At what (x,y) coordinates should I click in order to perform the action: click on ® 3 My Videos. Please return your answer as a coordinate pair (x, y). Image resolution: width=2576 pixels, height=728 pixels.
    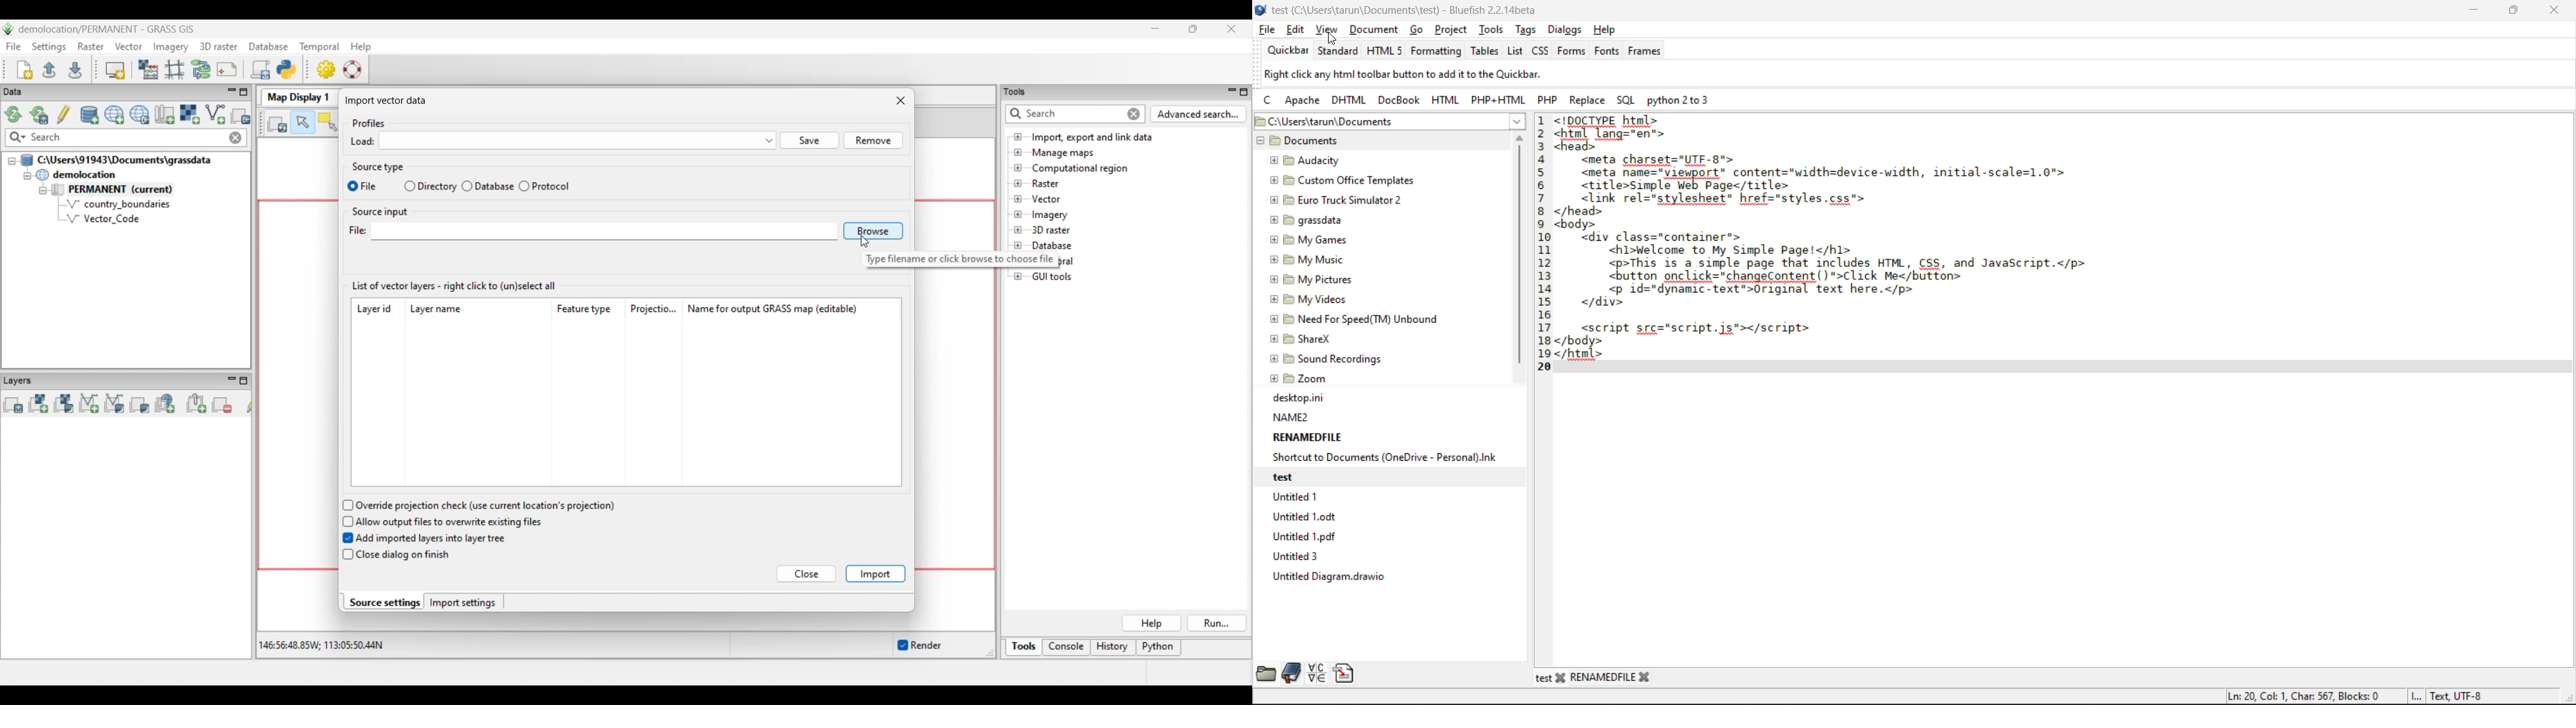
    Looking at the image, I should click on (1307, 299).